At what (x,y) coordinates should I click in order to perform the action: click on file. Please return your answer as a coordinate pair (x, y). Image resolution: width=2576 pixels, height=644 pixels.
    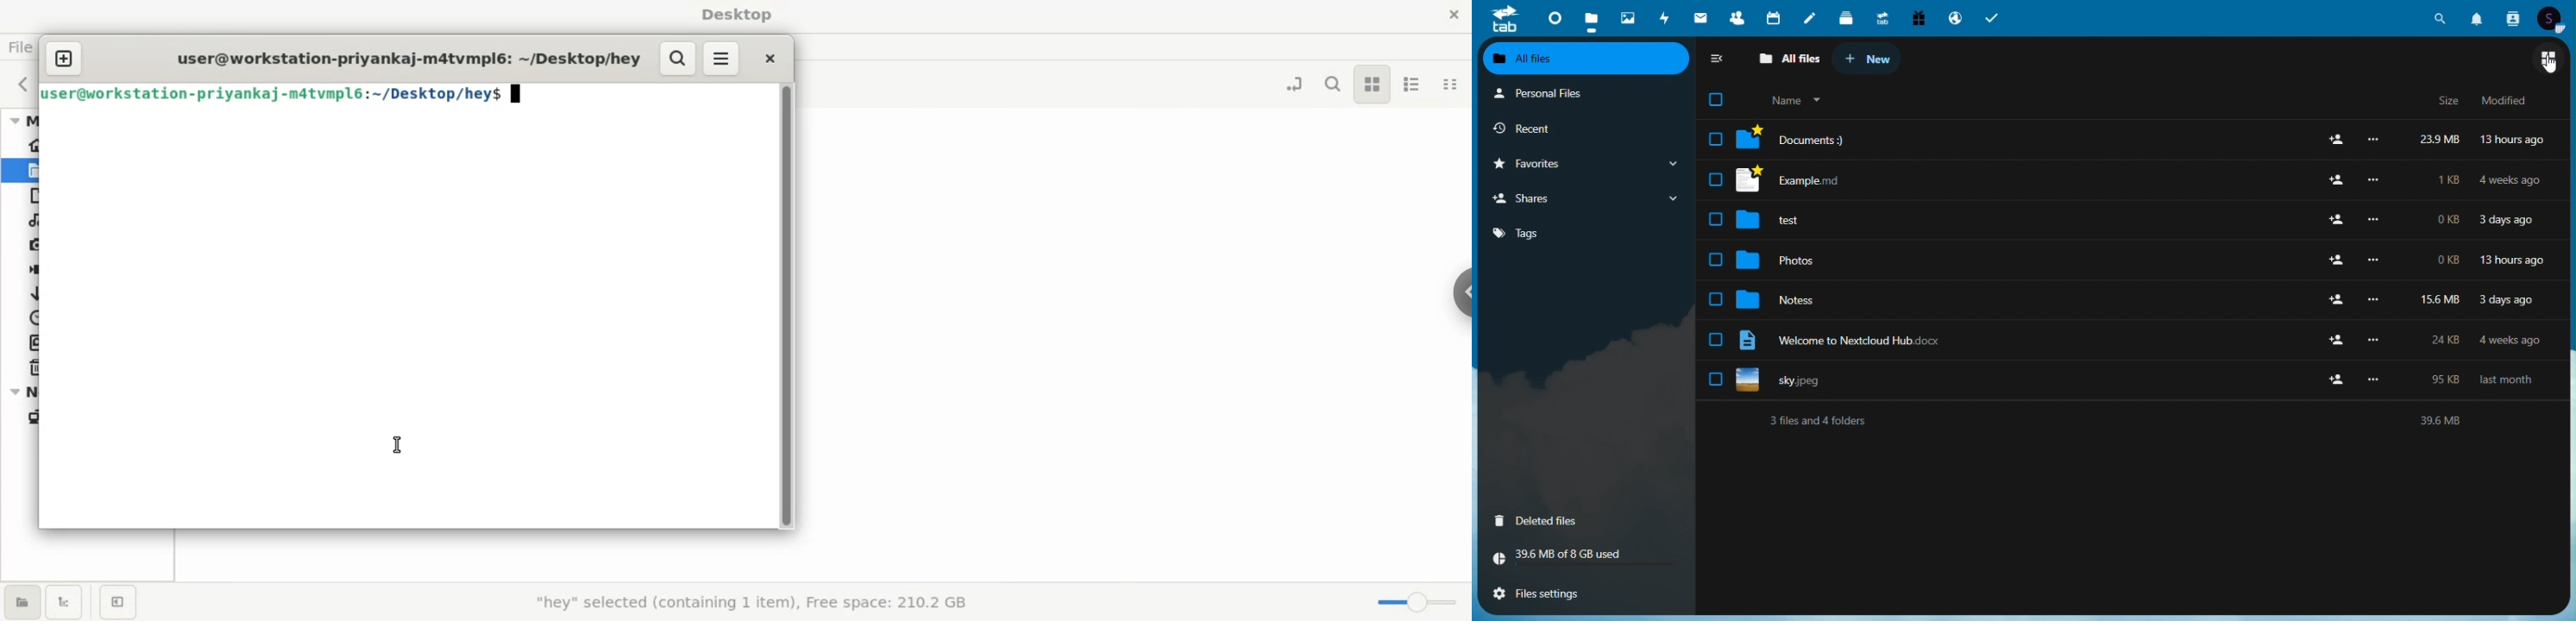
    Looking at the image, I should click on (1748, 383).